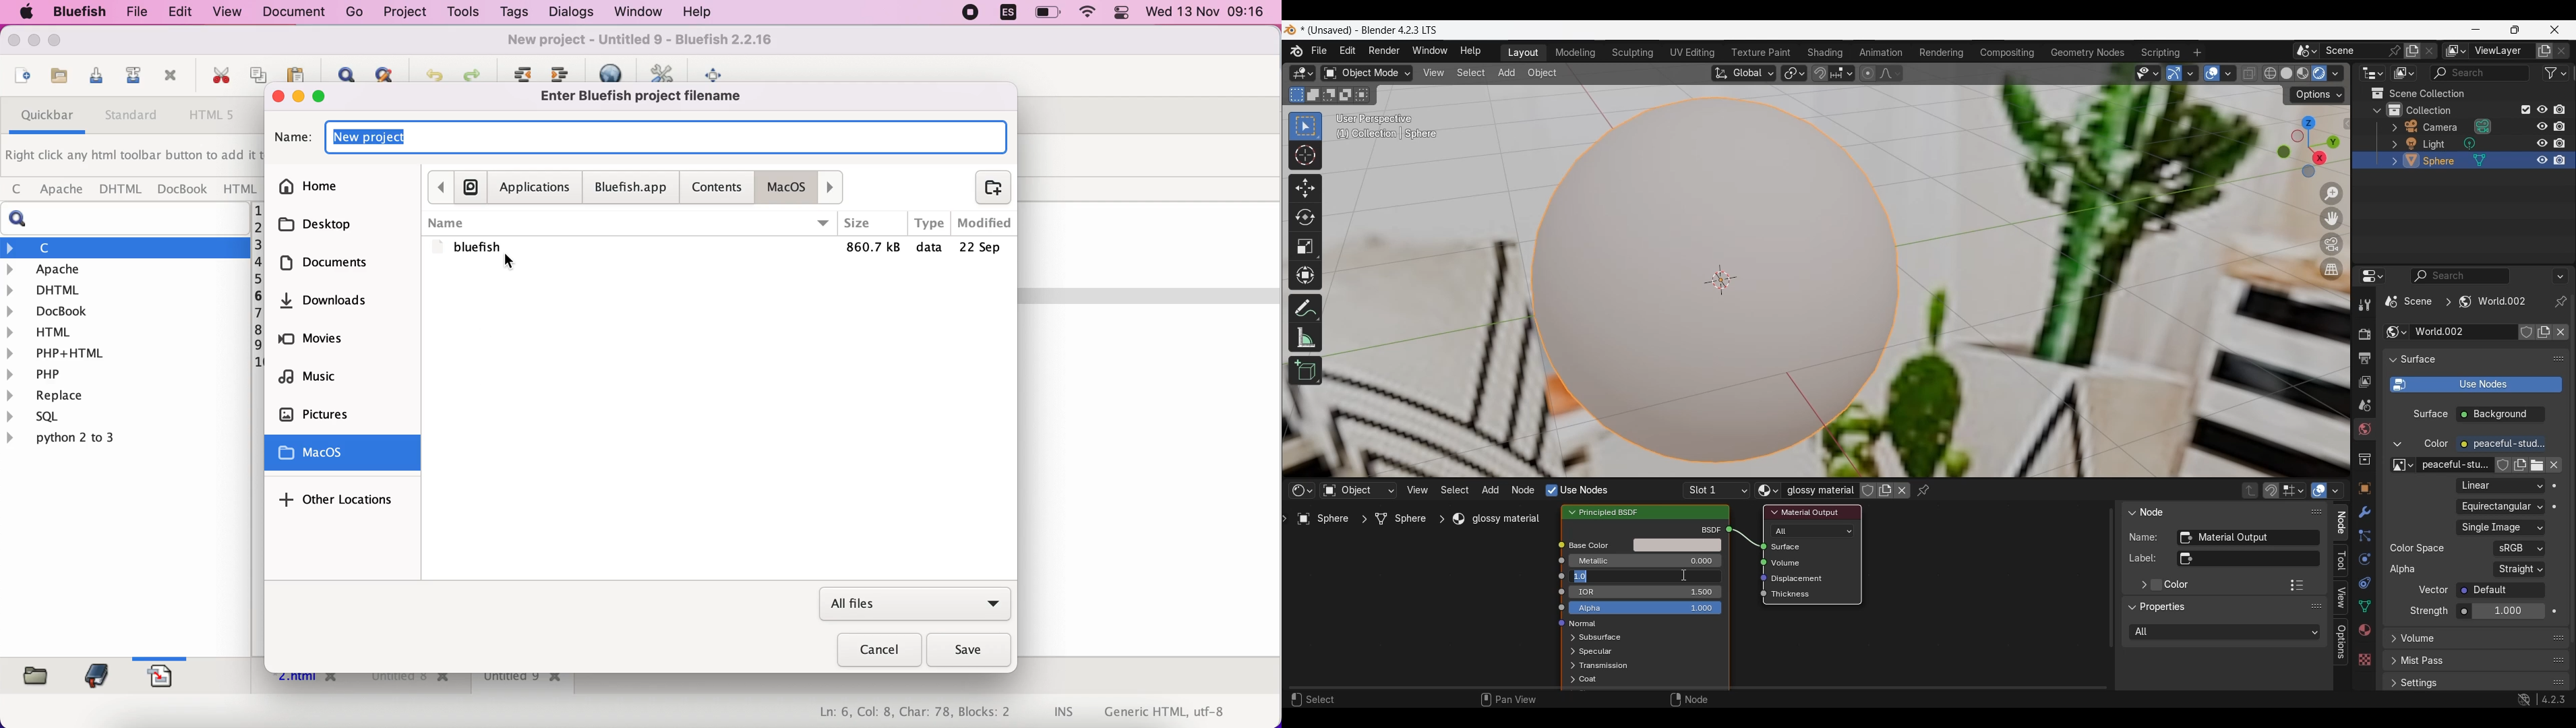 The height and width of the screenshot is (728, 2576). Describe the element at coordinates (1768, 491) in the screenshot. I see `Browse material to be linked` at that location.